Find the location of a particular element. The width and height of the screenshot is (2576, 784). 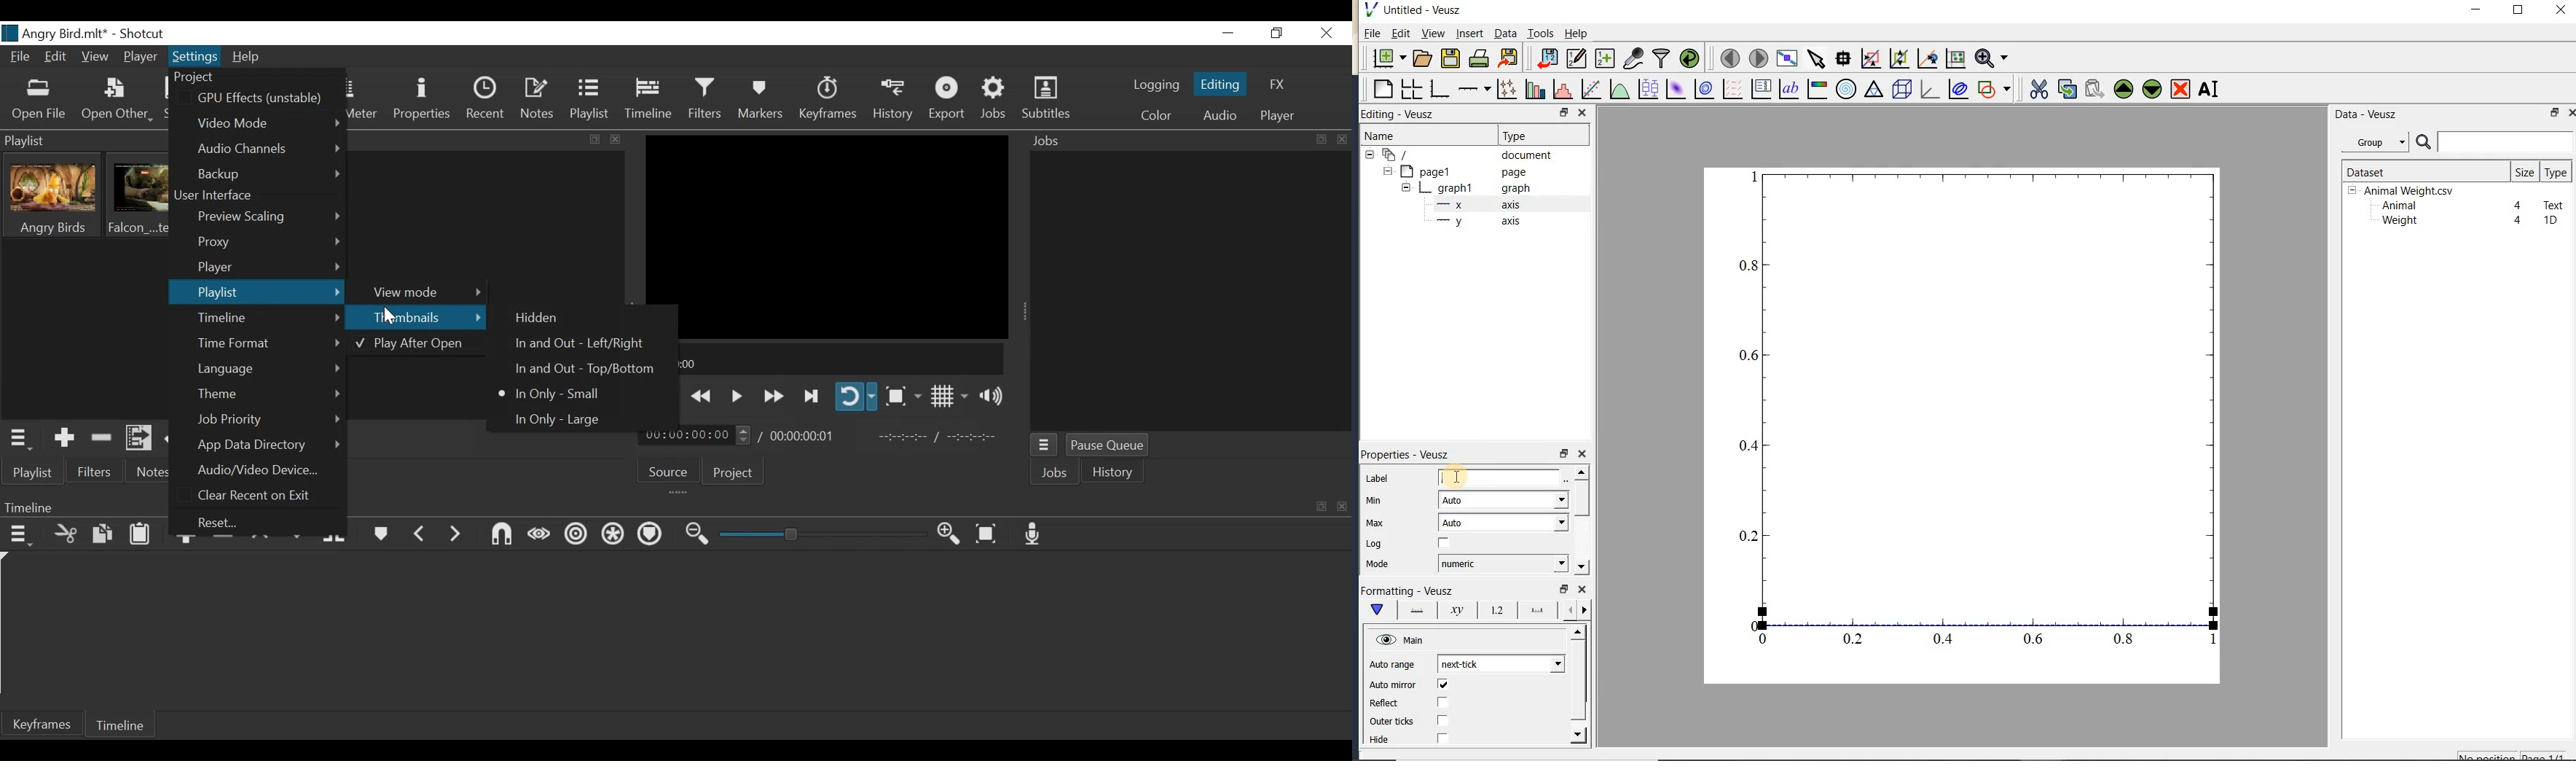

Formatting - Veusz is located at coordinates (1407, 591).